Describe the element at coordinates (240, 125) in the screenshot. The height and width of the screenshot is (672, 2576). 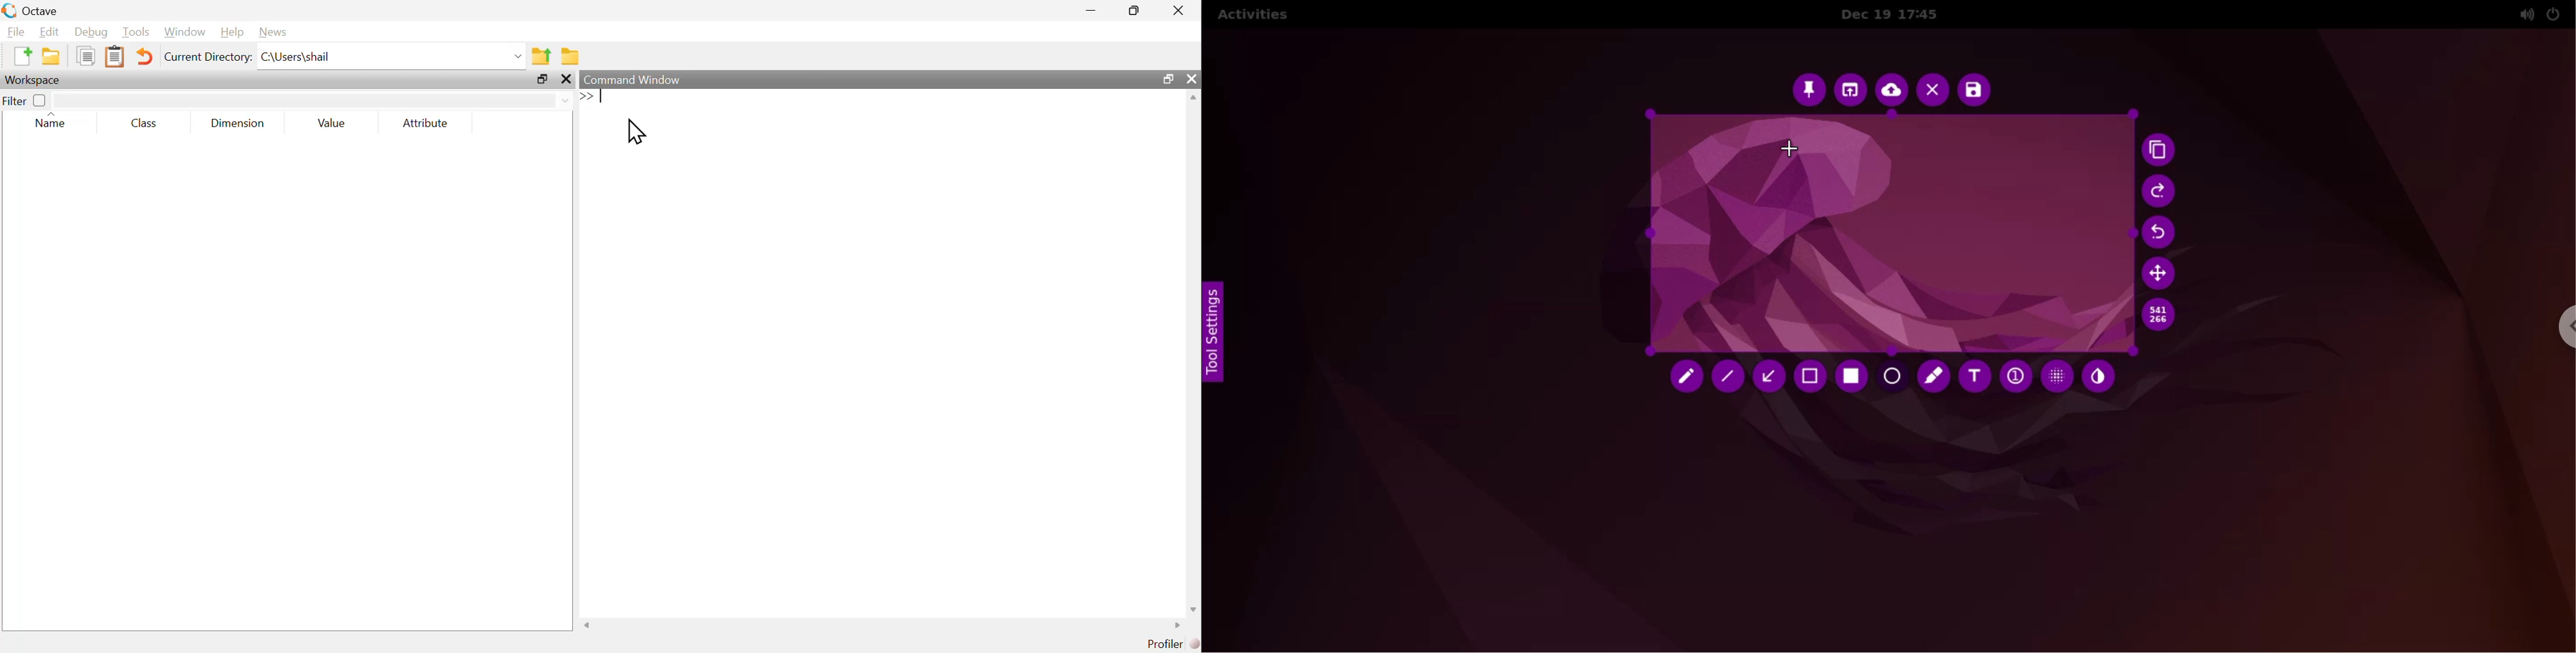
I see `Dimension` at that location.